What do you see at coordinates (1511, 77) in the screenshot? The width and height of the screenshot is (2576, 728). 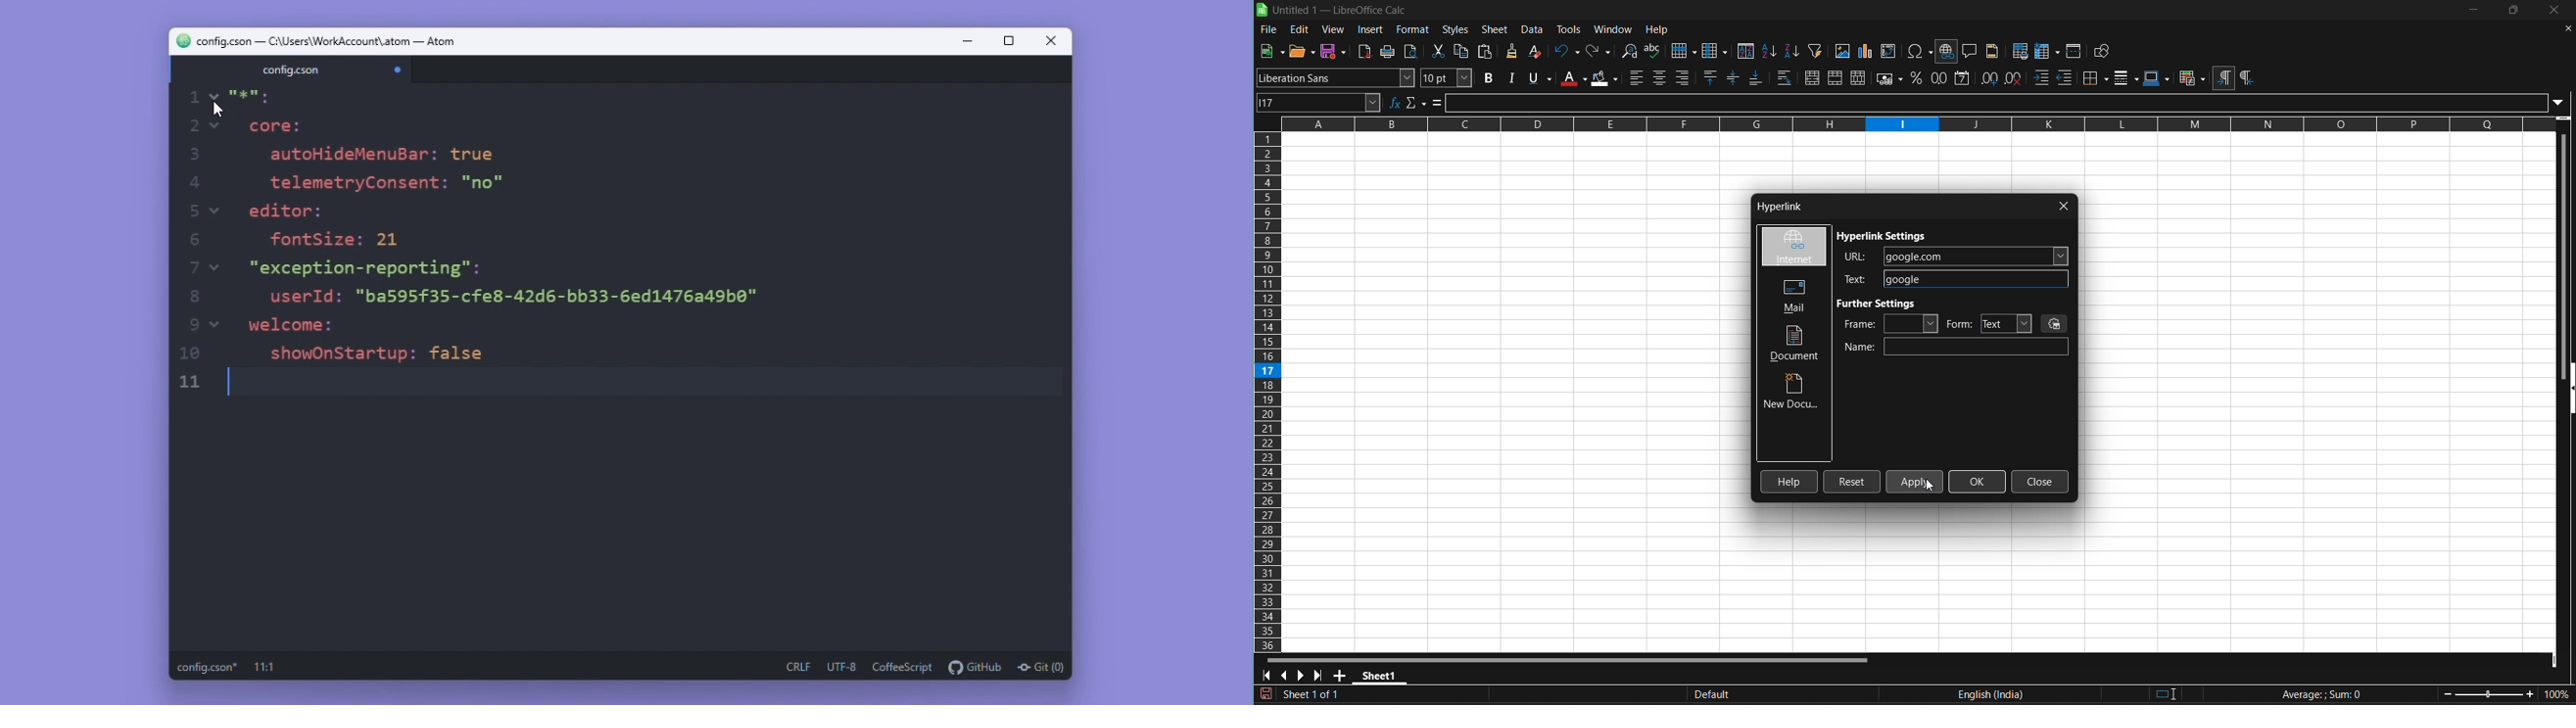 I see `italic` at bounding box center [1511, 77].